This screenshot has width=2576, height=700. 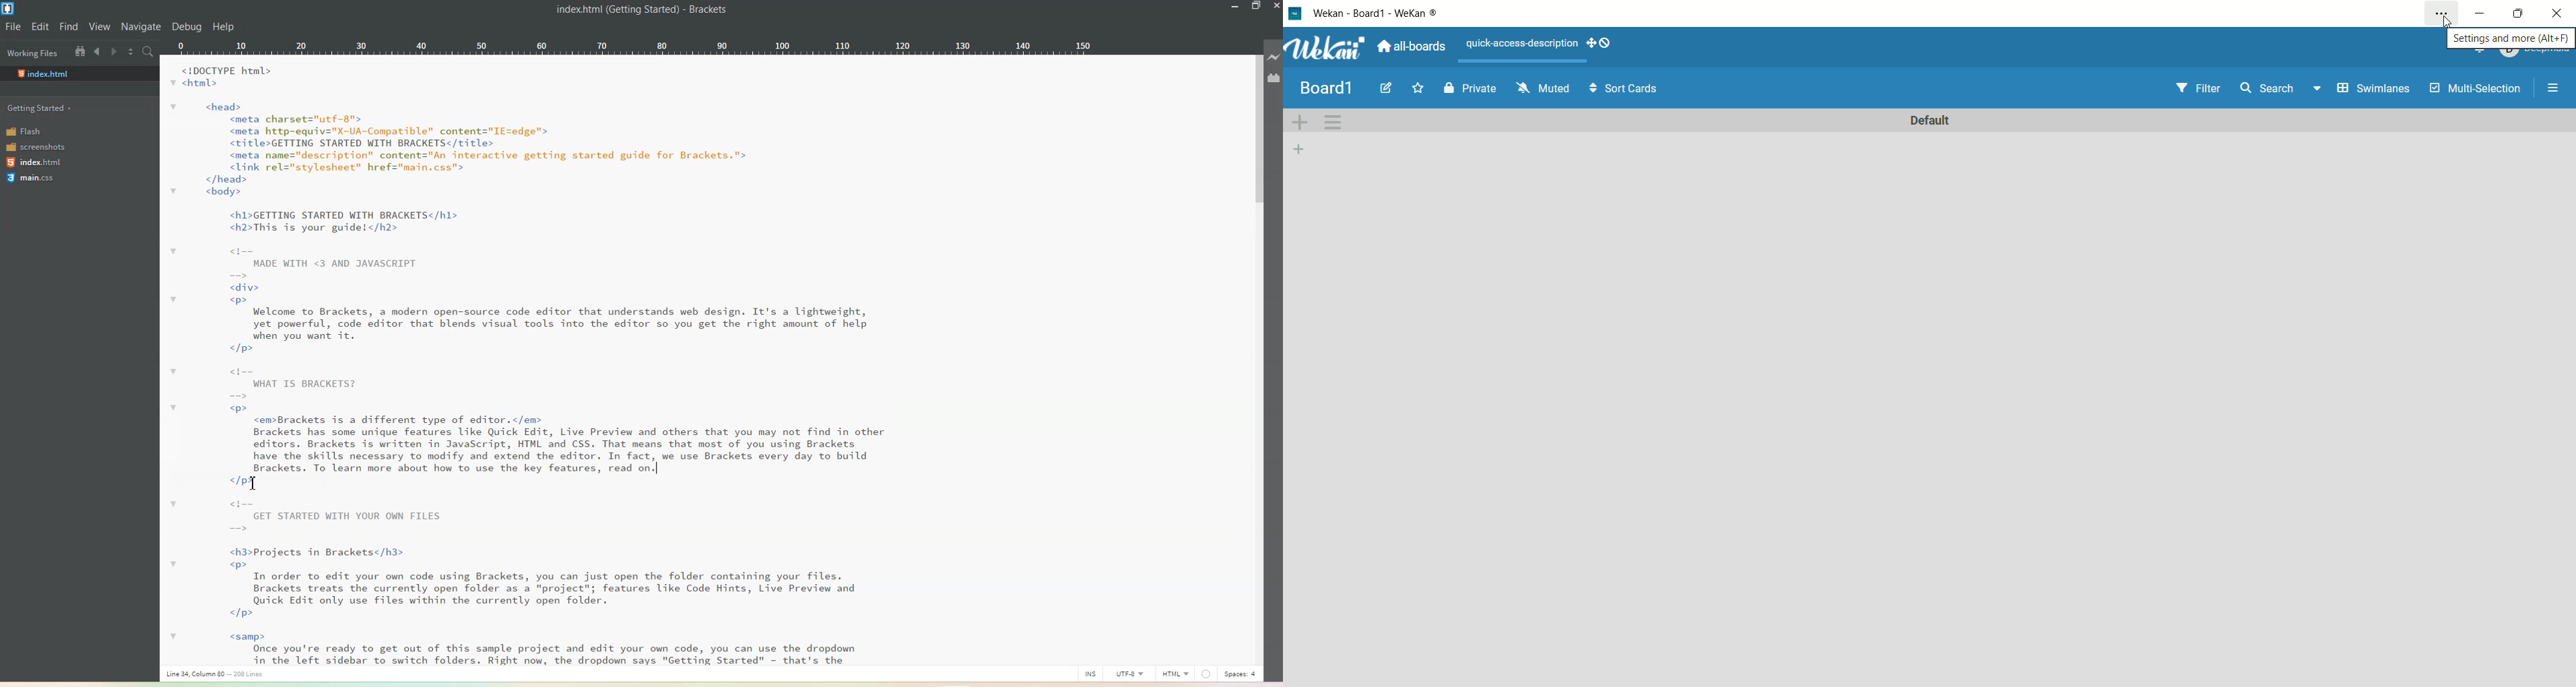 I want to click on Find in files, so click(x=148, y=51).